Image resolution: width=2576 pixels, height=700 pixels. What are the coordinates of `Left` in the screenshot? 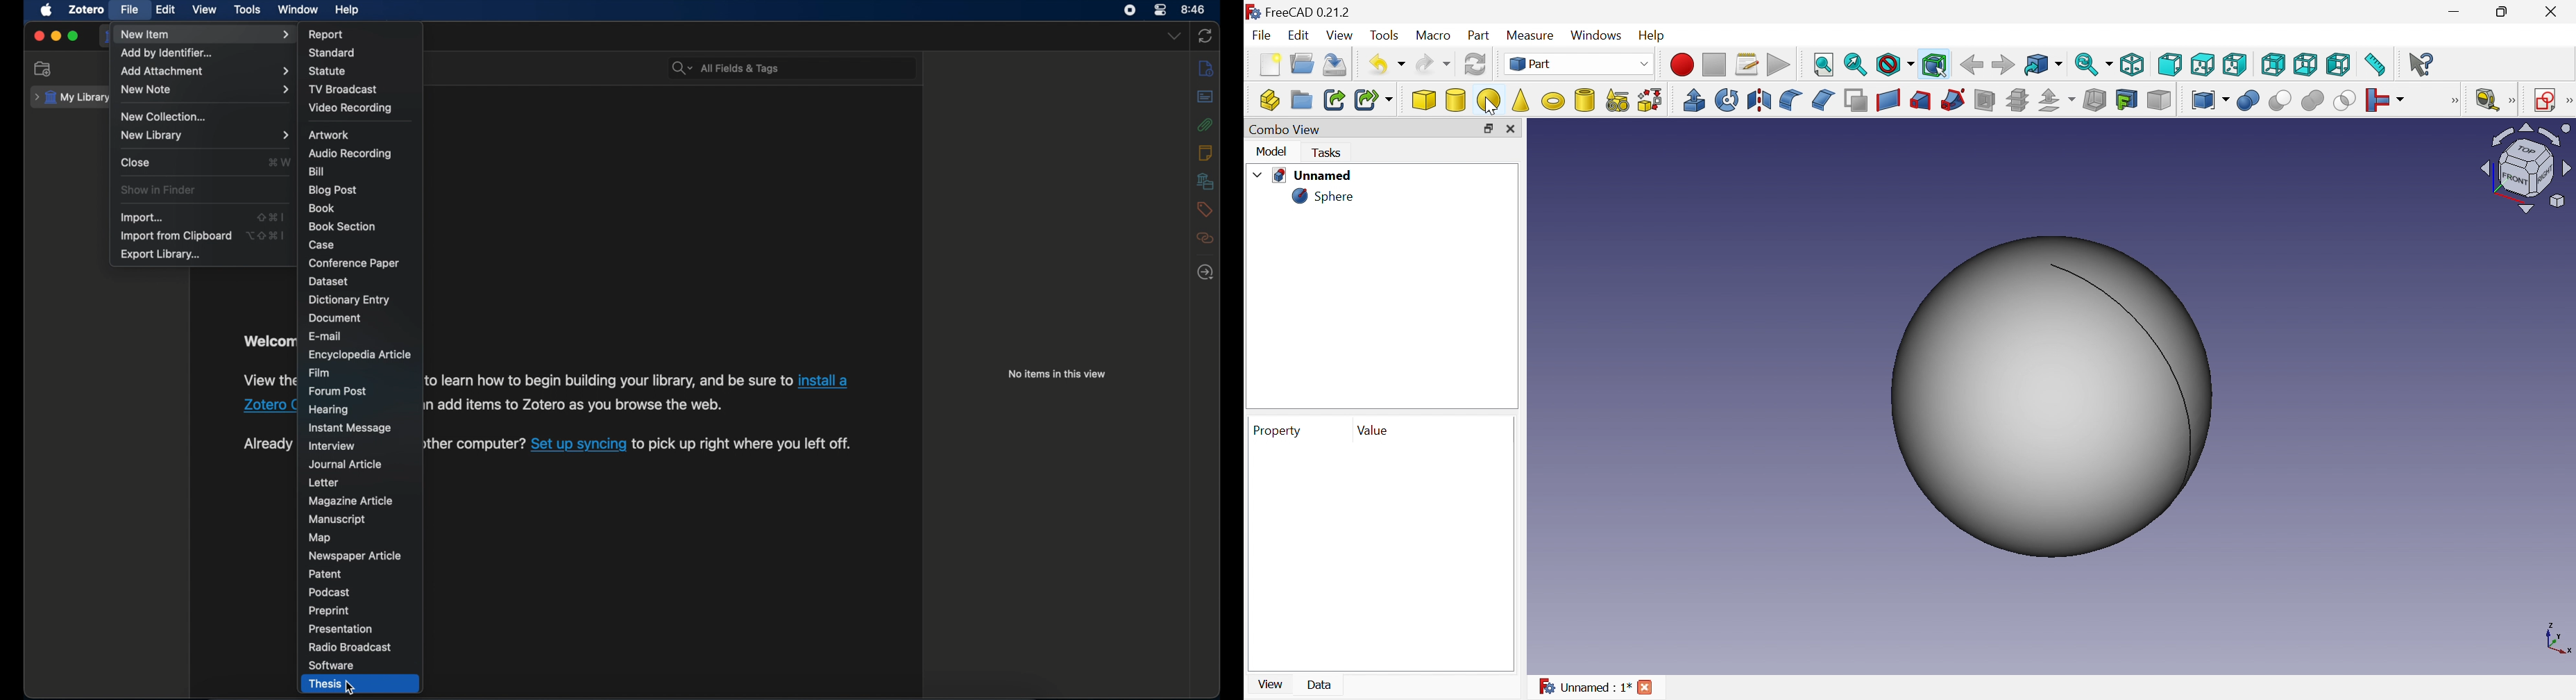 It's located at (2339, 64).